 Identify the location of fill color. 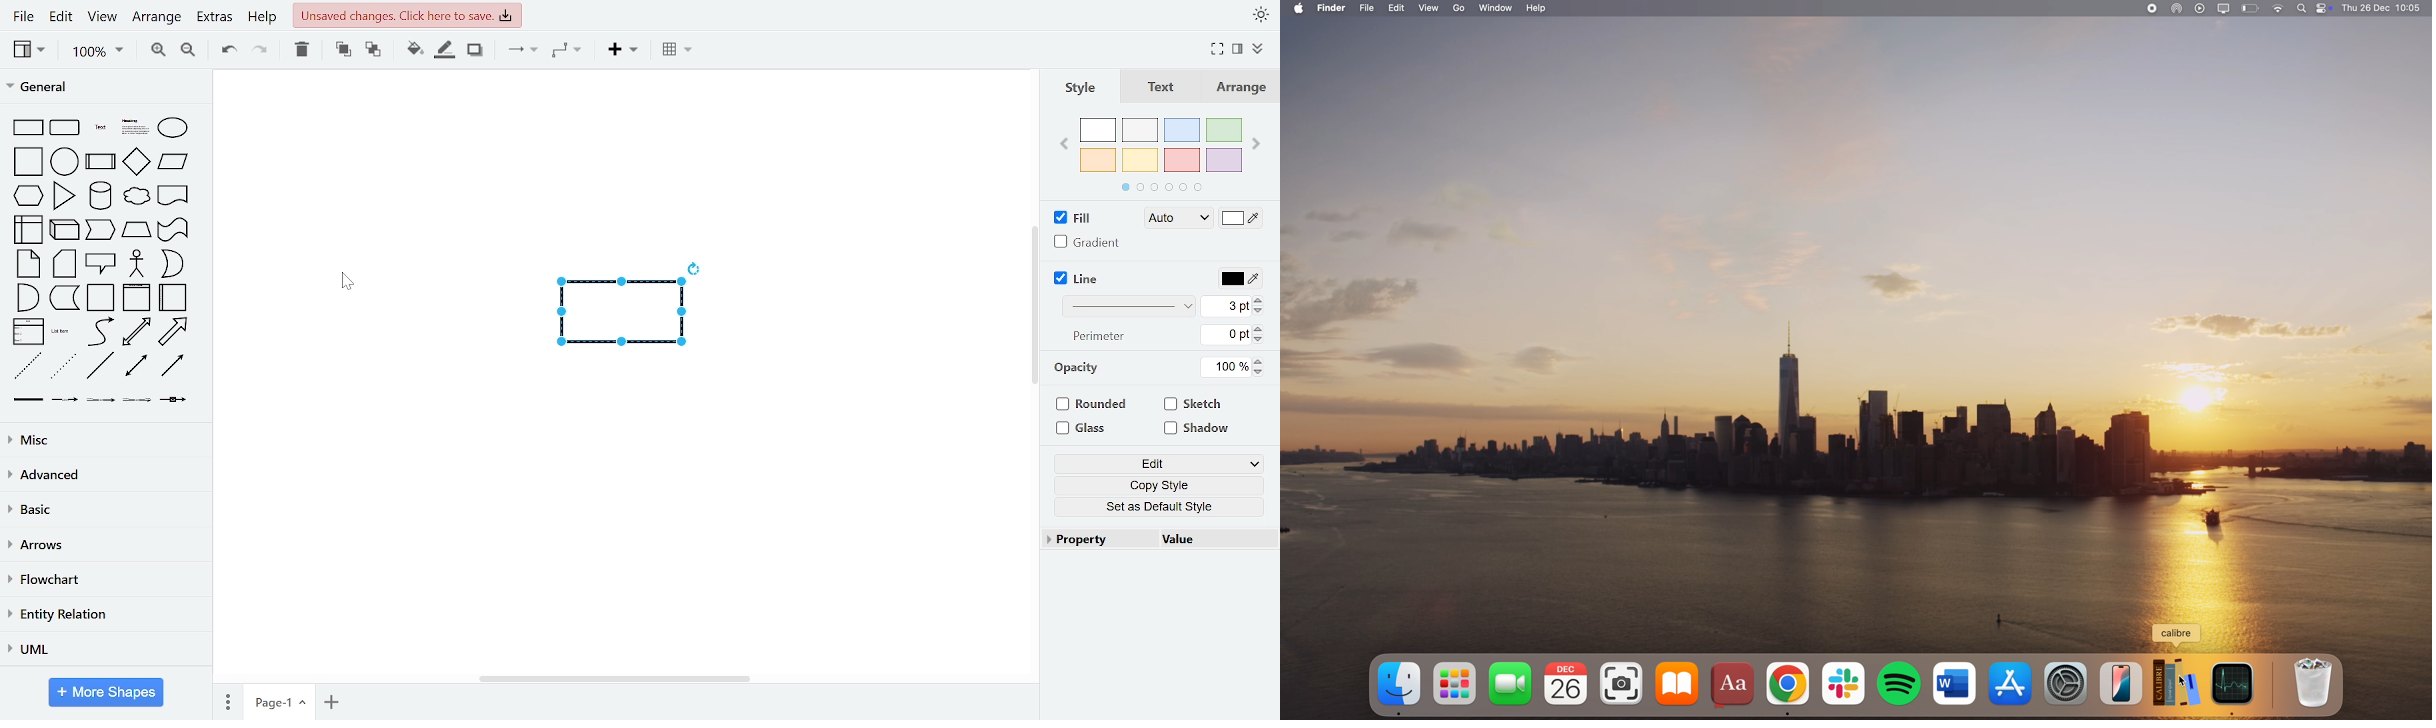
(412, 51).